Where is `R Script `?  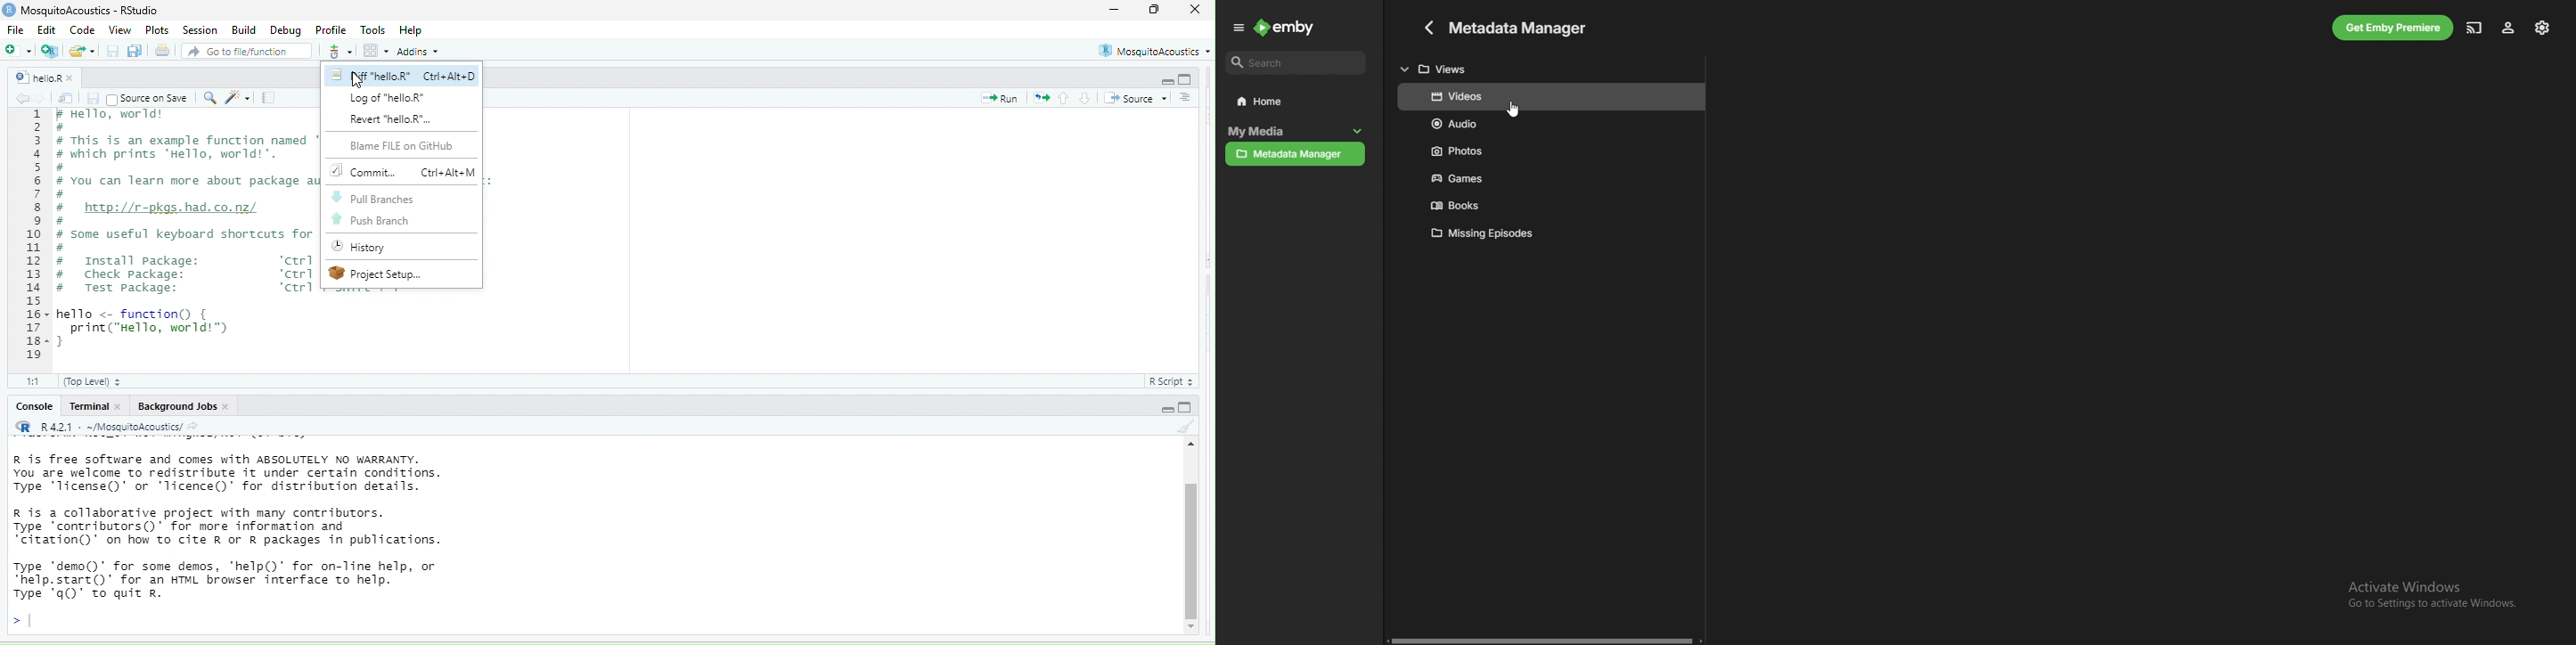
R Script  is located at coordinates (1174, 380).